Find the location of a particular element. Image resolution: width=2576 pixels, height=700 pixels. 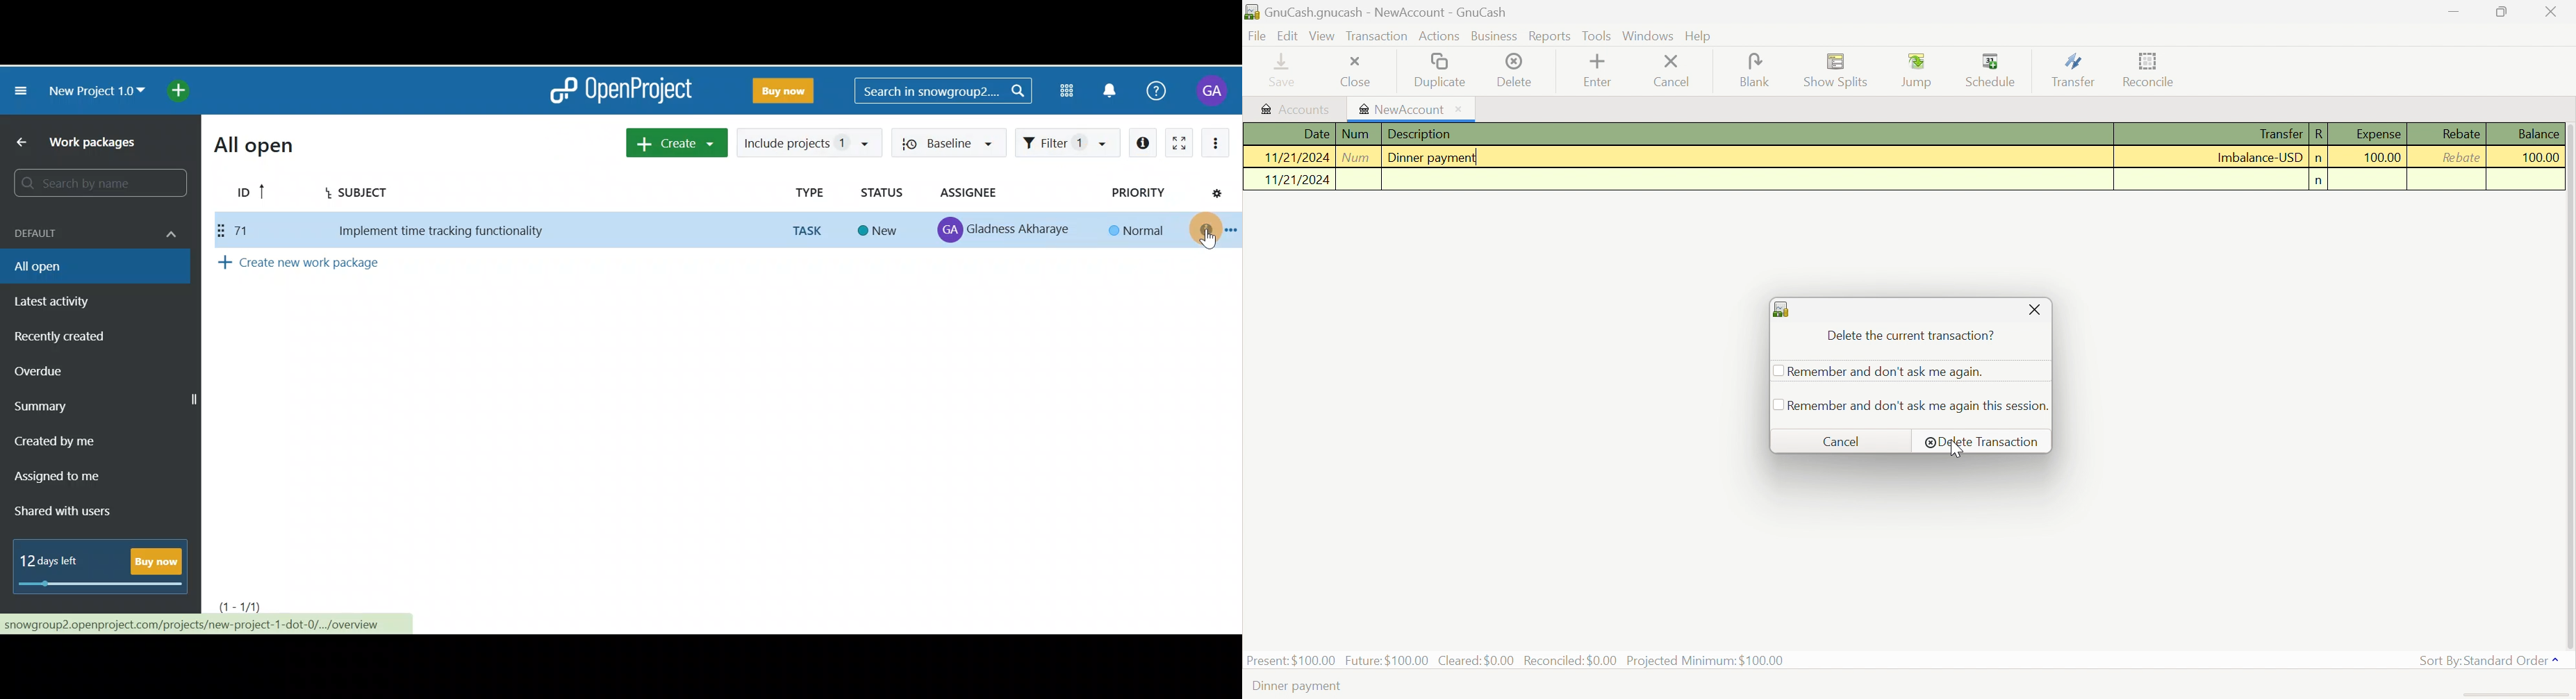

Delete is located at coordinates (1519, 70).